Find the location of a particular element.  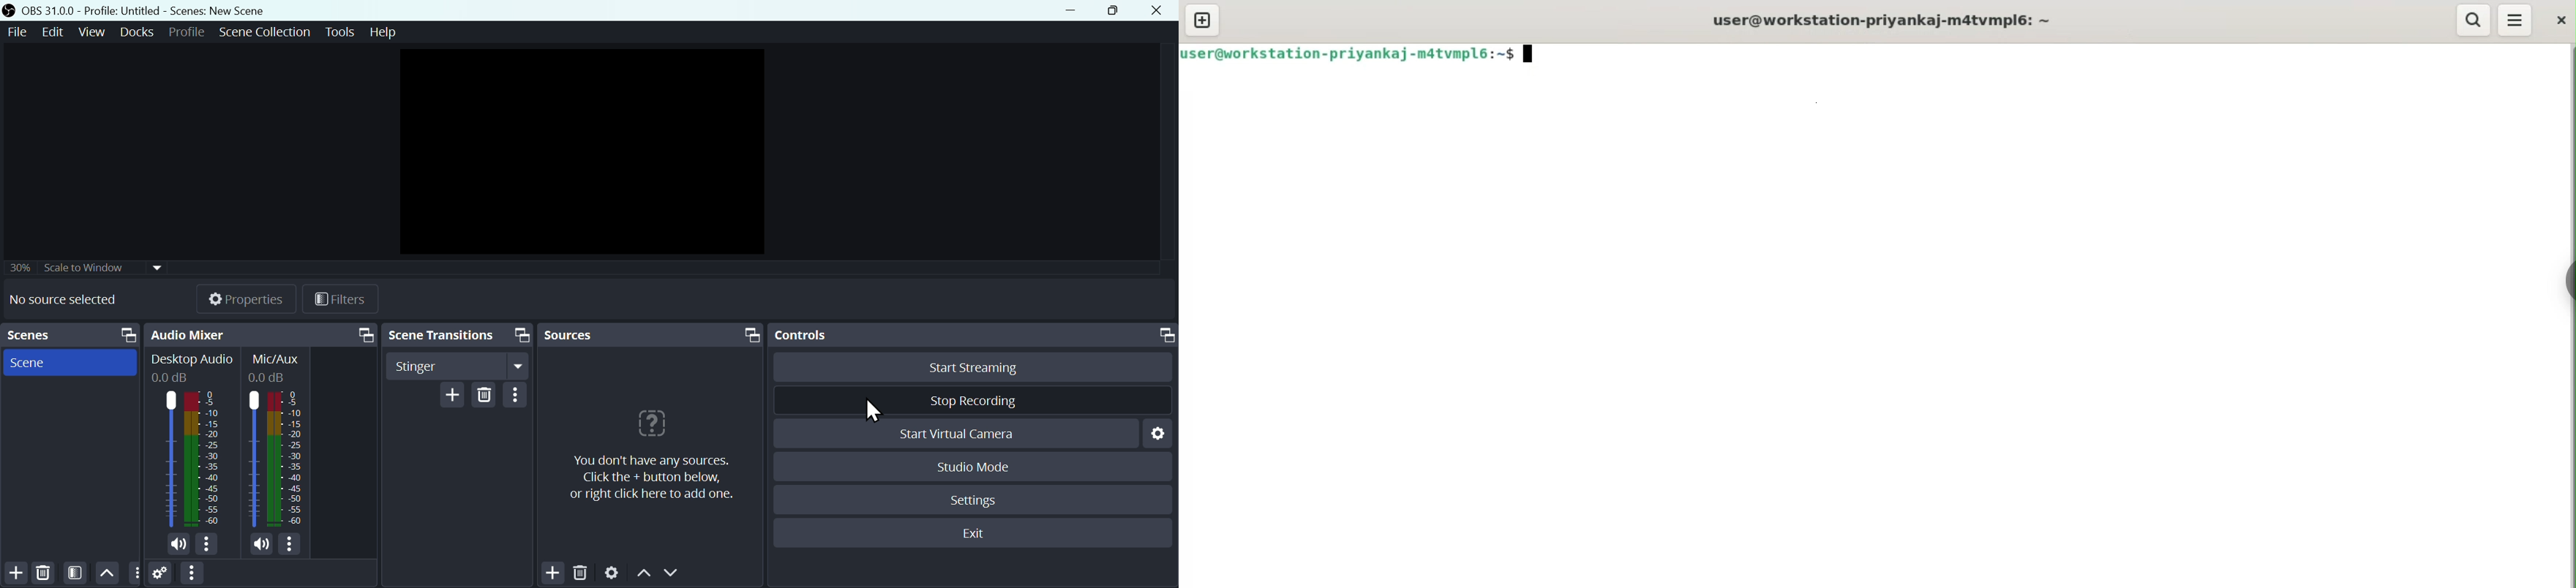

Filters is located at coordinates (343, 300).